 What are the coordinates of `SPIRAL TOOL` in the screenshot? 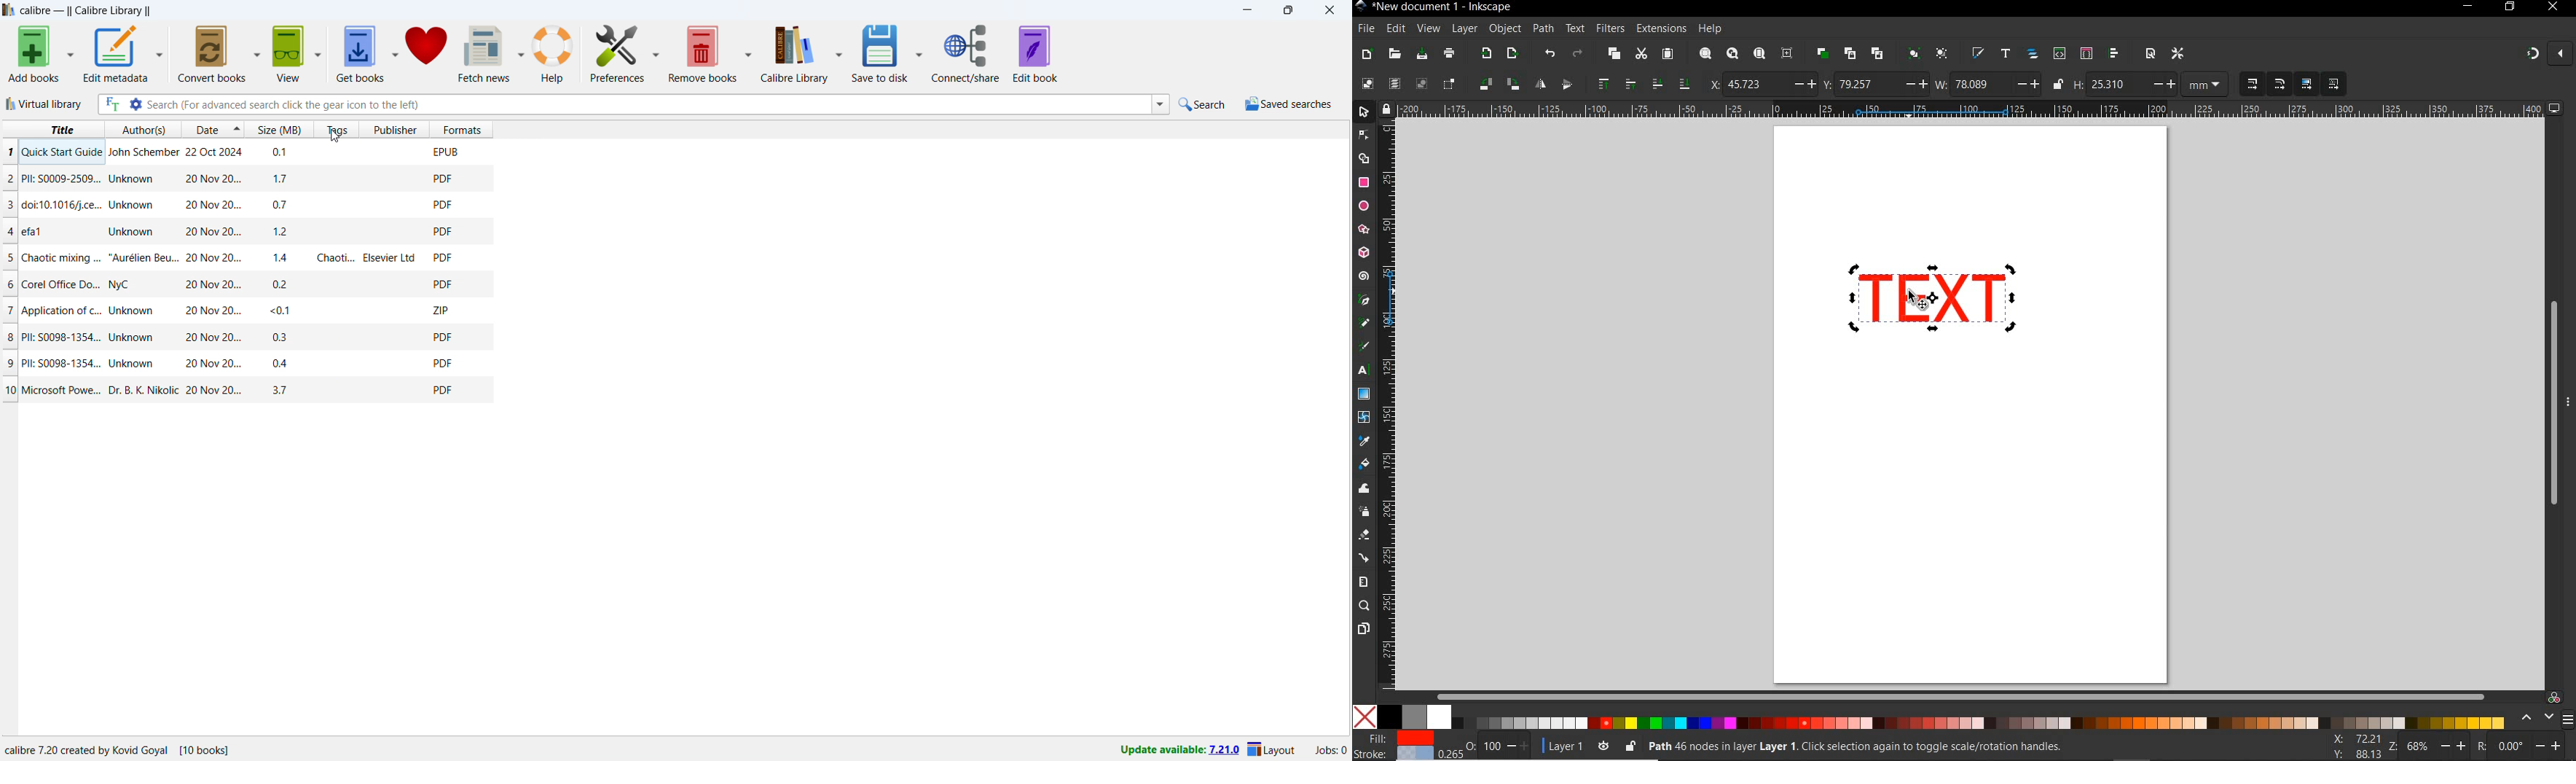 It's located at (1364, 277).